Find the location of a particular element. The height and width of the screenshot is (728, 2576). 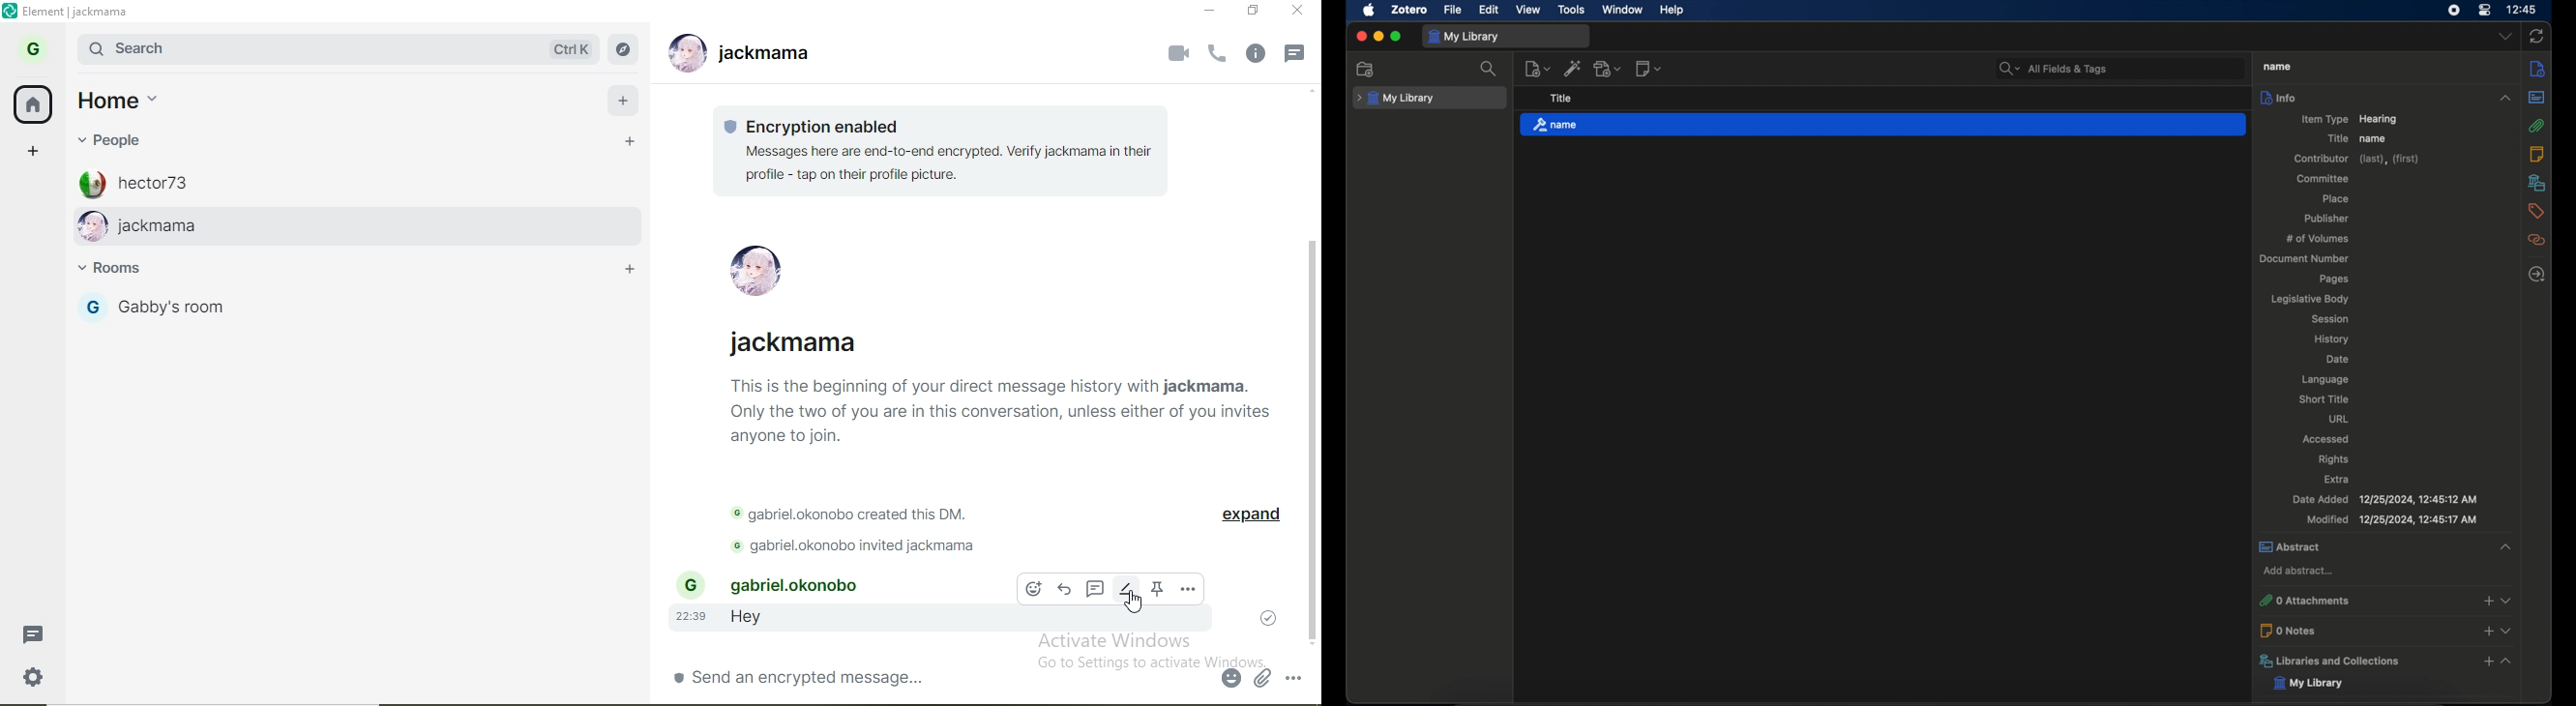

hey is located at coordinates (755, 621).